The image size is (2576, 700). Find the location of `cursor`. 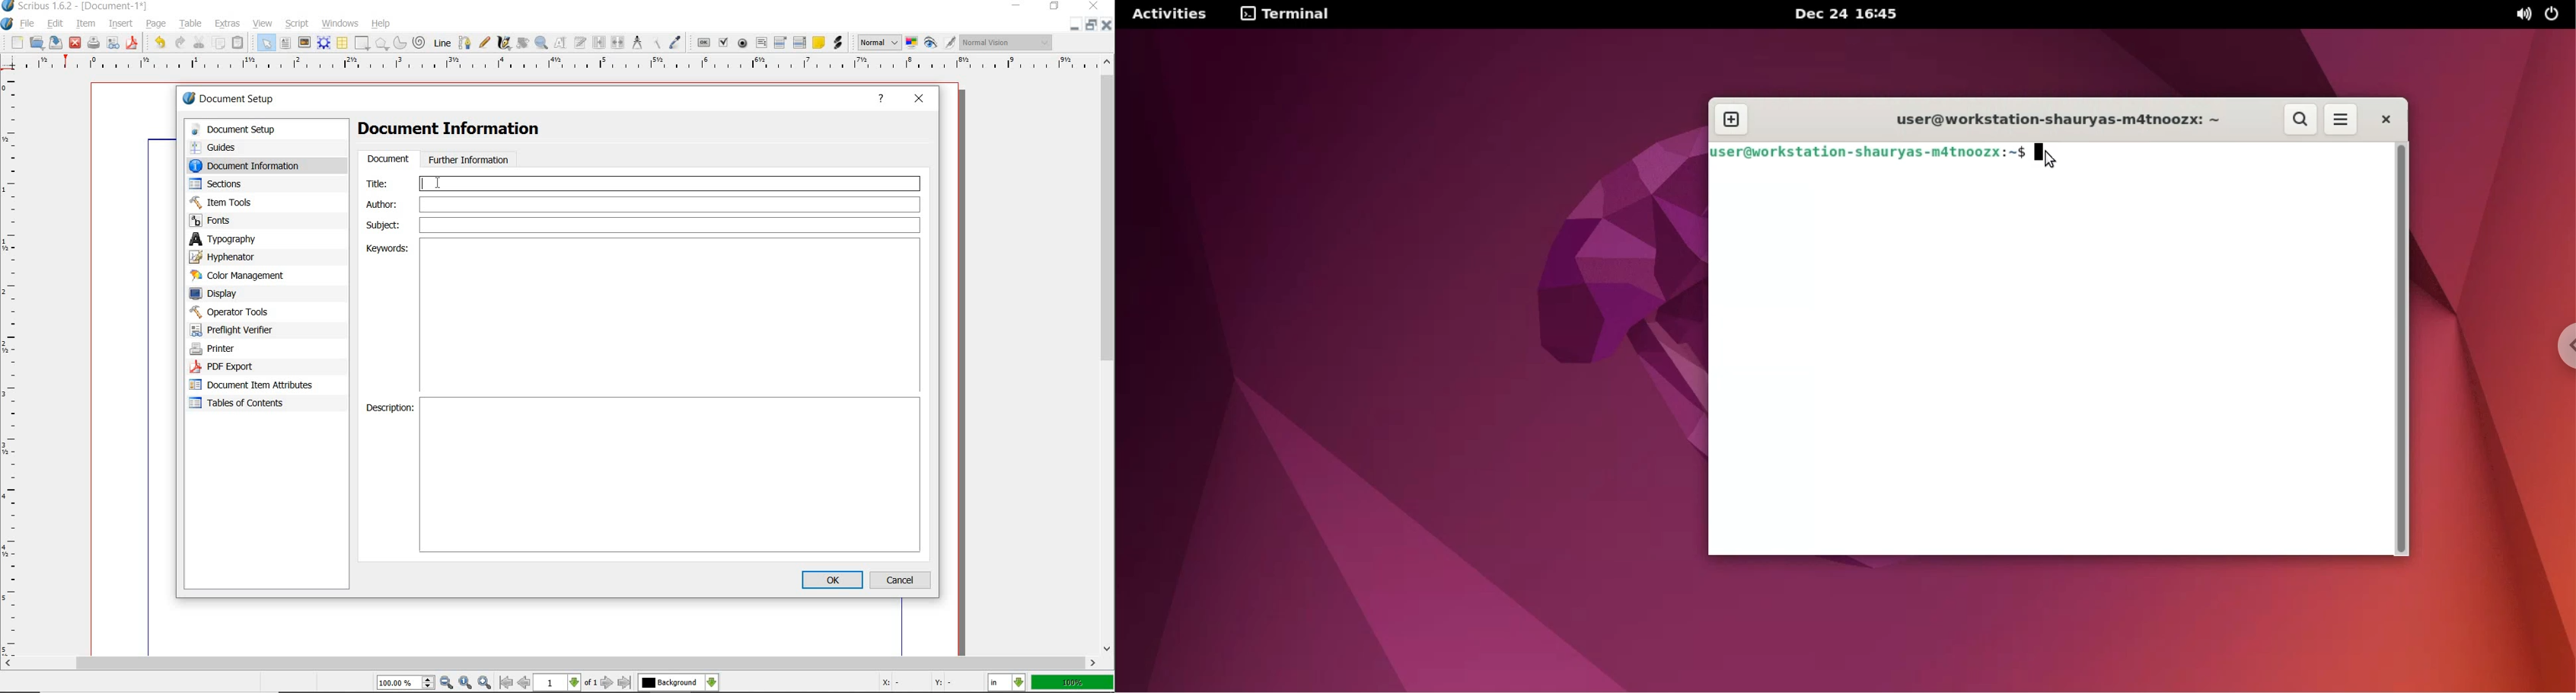

cursor is located at coordinates (440, 183).